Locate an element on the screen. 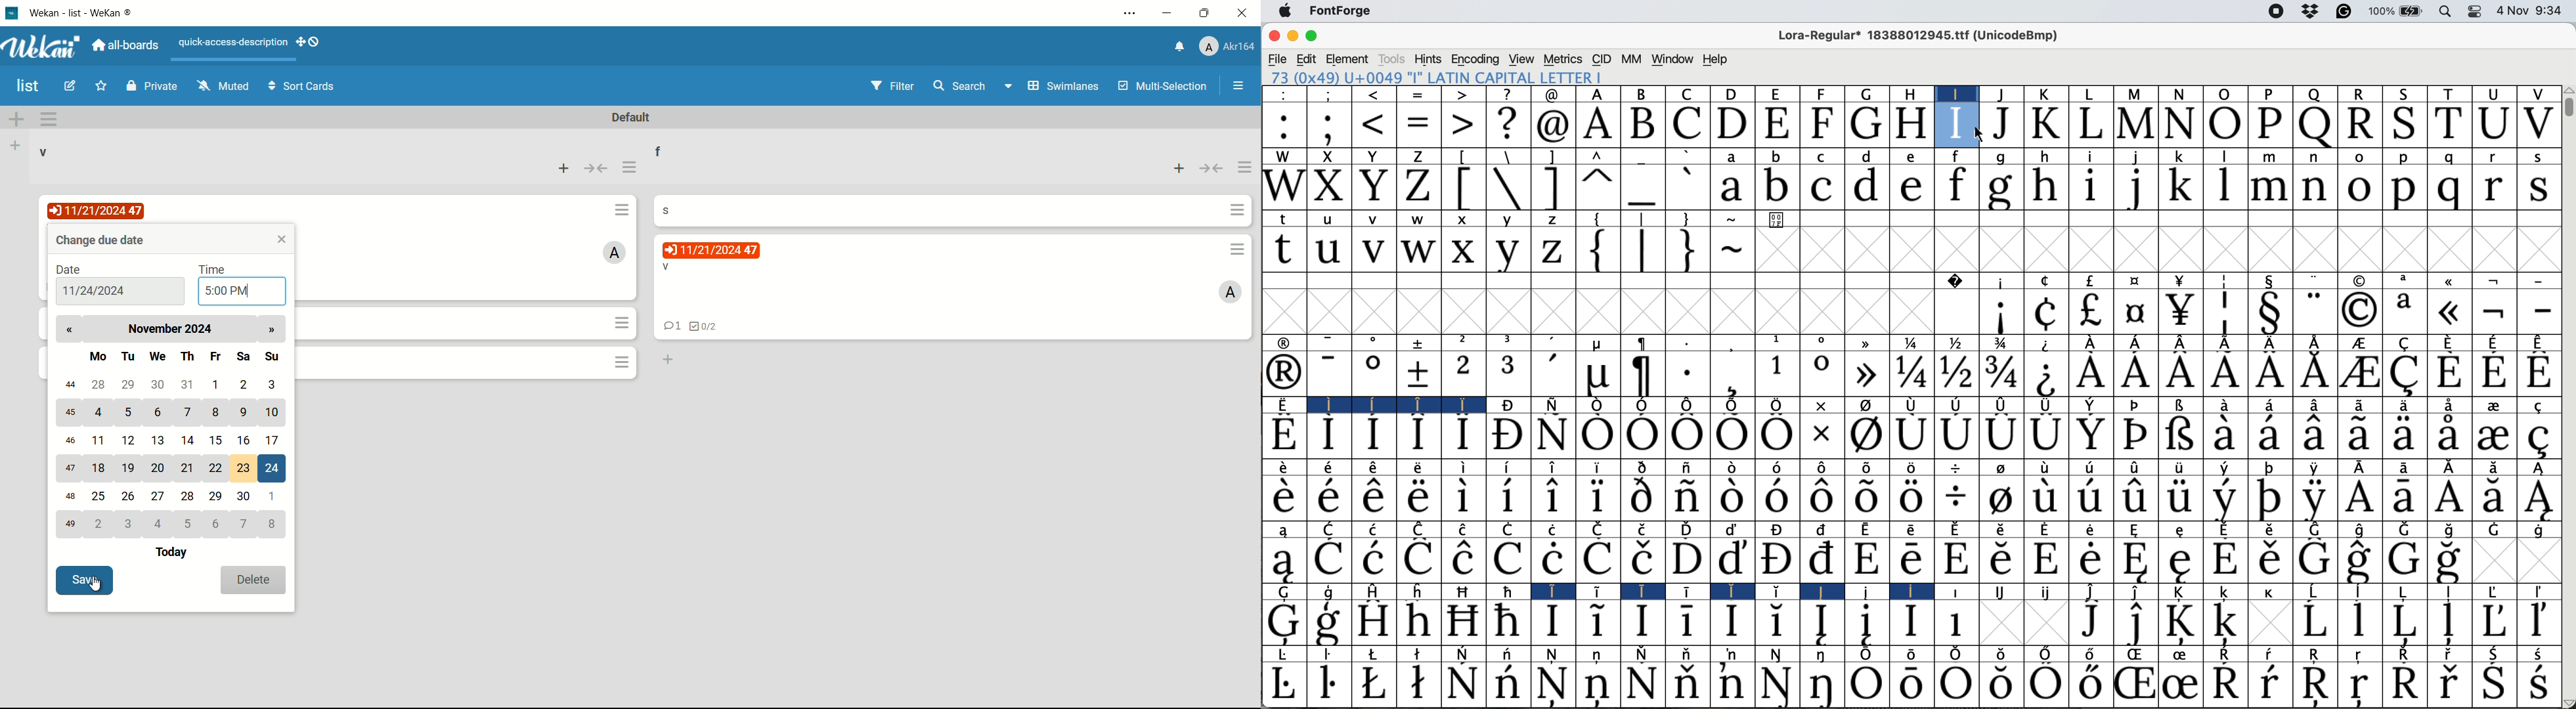 The height and width of the screenshot is (728, 2576). l is located at coordinates (2226, 157).